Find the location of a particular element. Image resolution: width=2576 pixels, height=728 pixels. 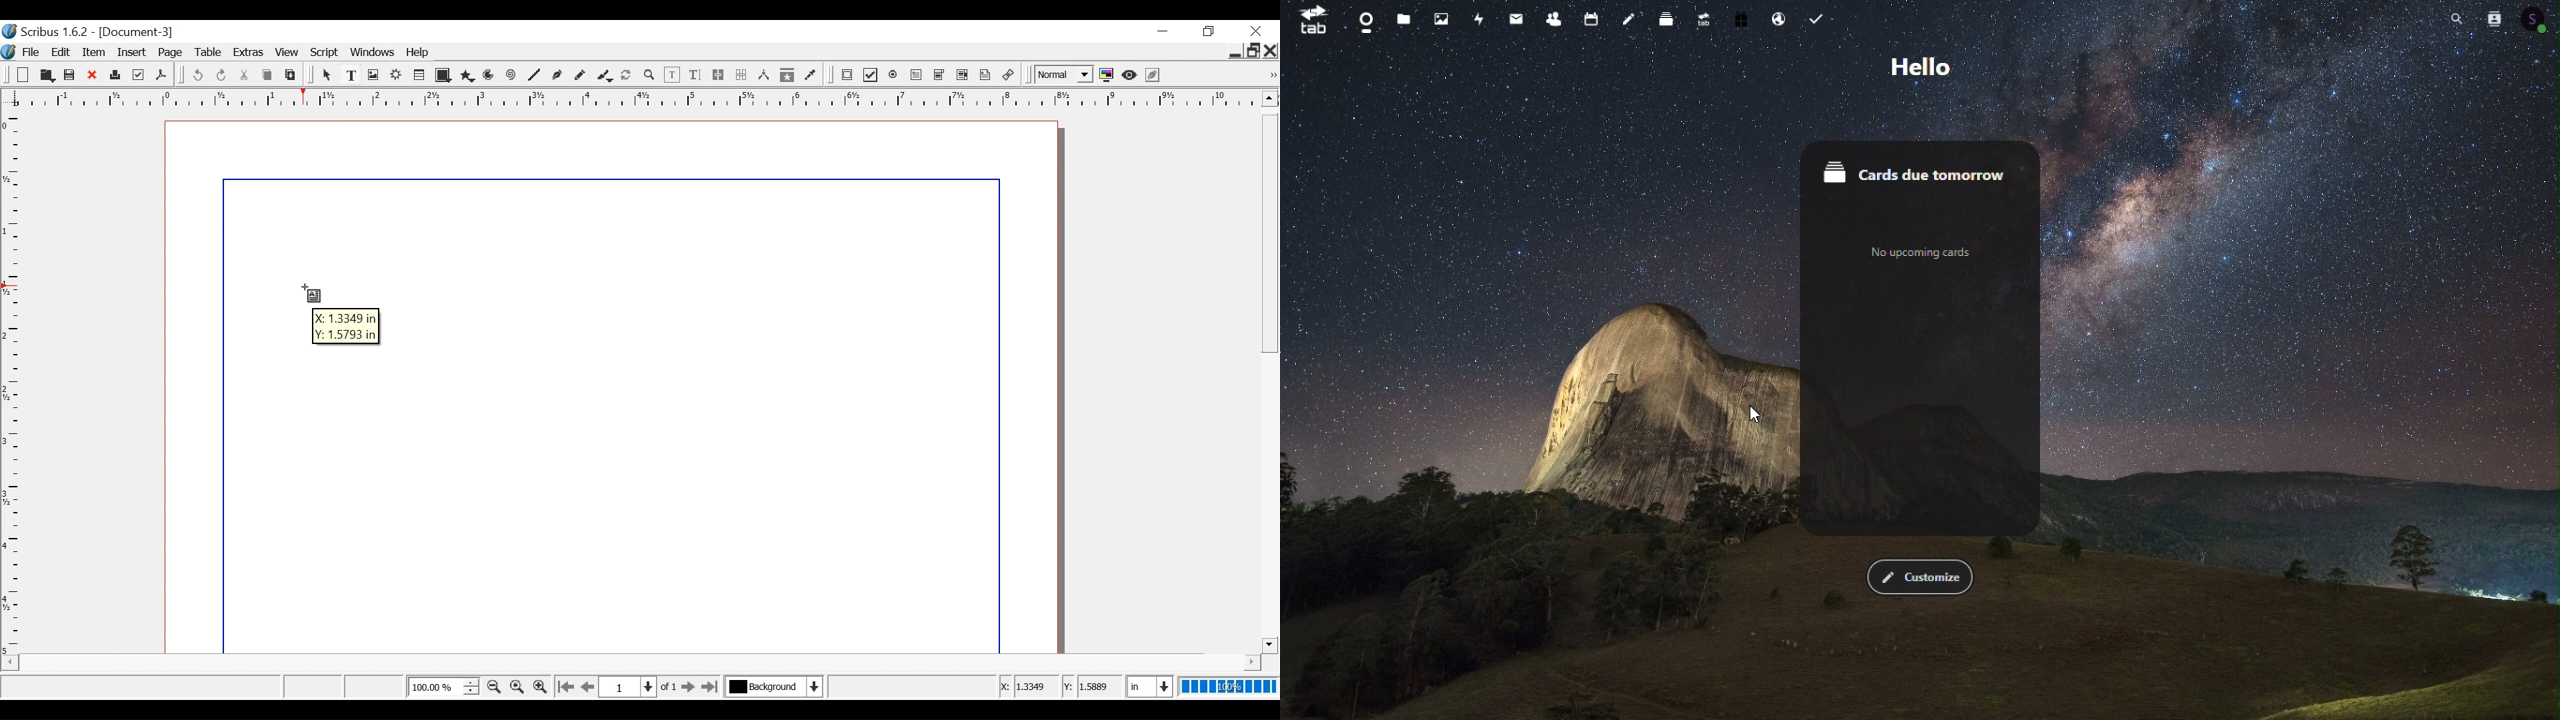

Notes is located at coordinates (1627, 16).